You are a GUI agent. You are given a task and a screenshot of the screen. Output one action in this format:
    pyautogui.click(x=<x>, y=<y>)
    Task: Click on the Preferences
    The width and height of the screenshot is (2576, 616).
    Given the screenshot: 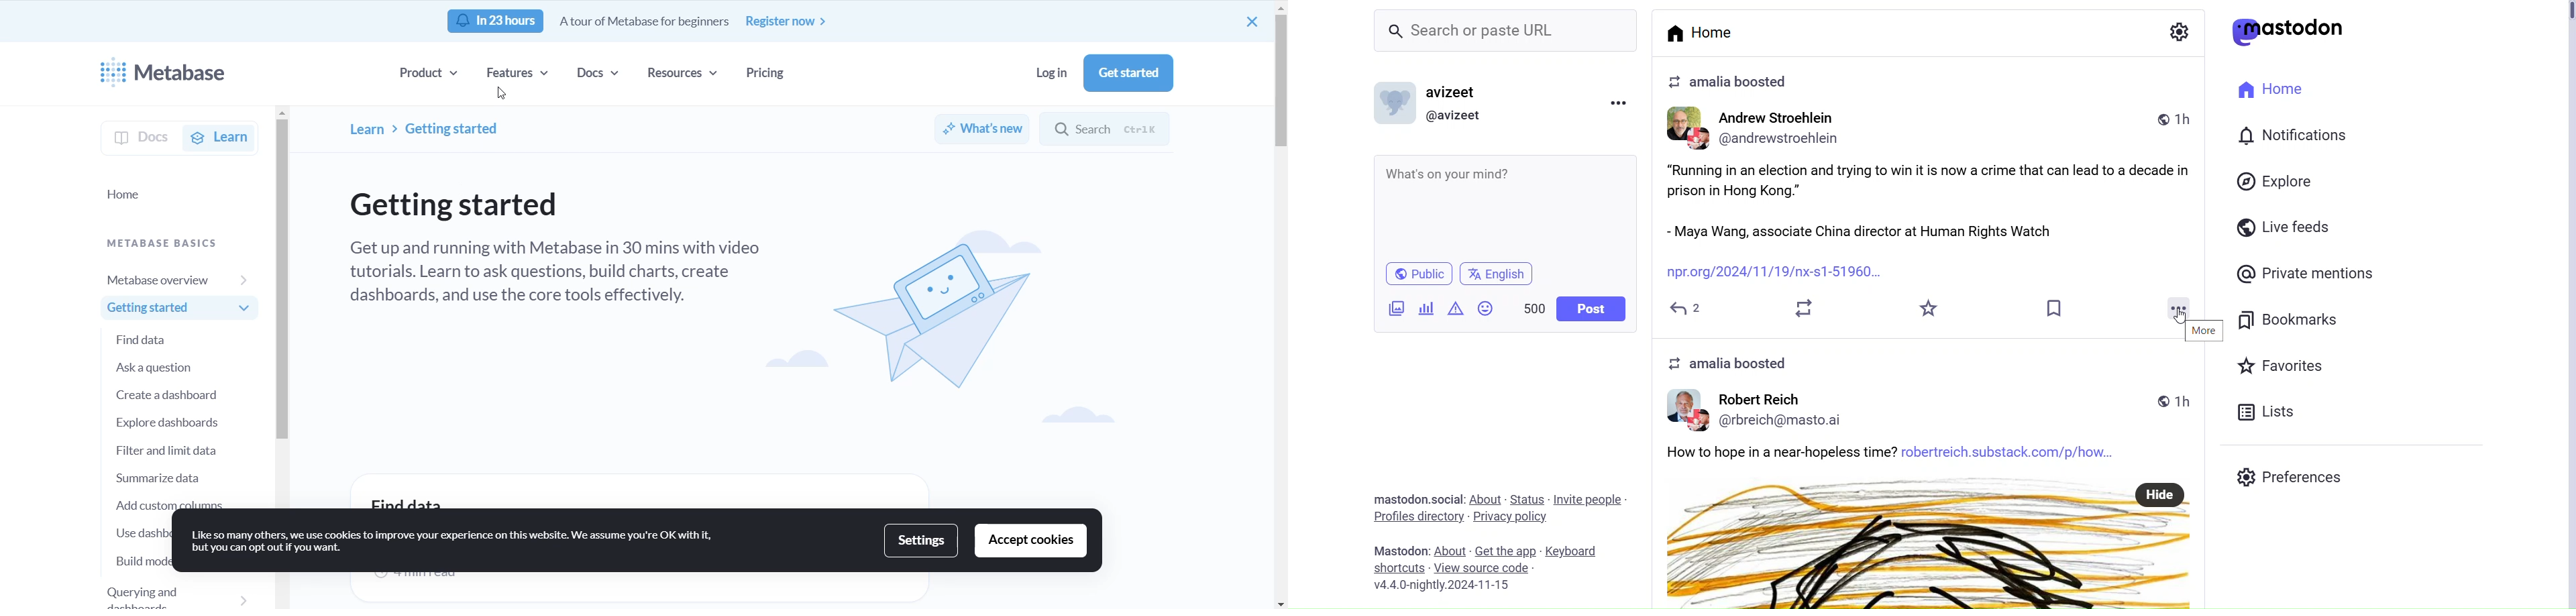 What is the action you would take?
    pyautogui.click(x=2290, y=477)
    